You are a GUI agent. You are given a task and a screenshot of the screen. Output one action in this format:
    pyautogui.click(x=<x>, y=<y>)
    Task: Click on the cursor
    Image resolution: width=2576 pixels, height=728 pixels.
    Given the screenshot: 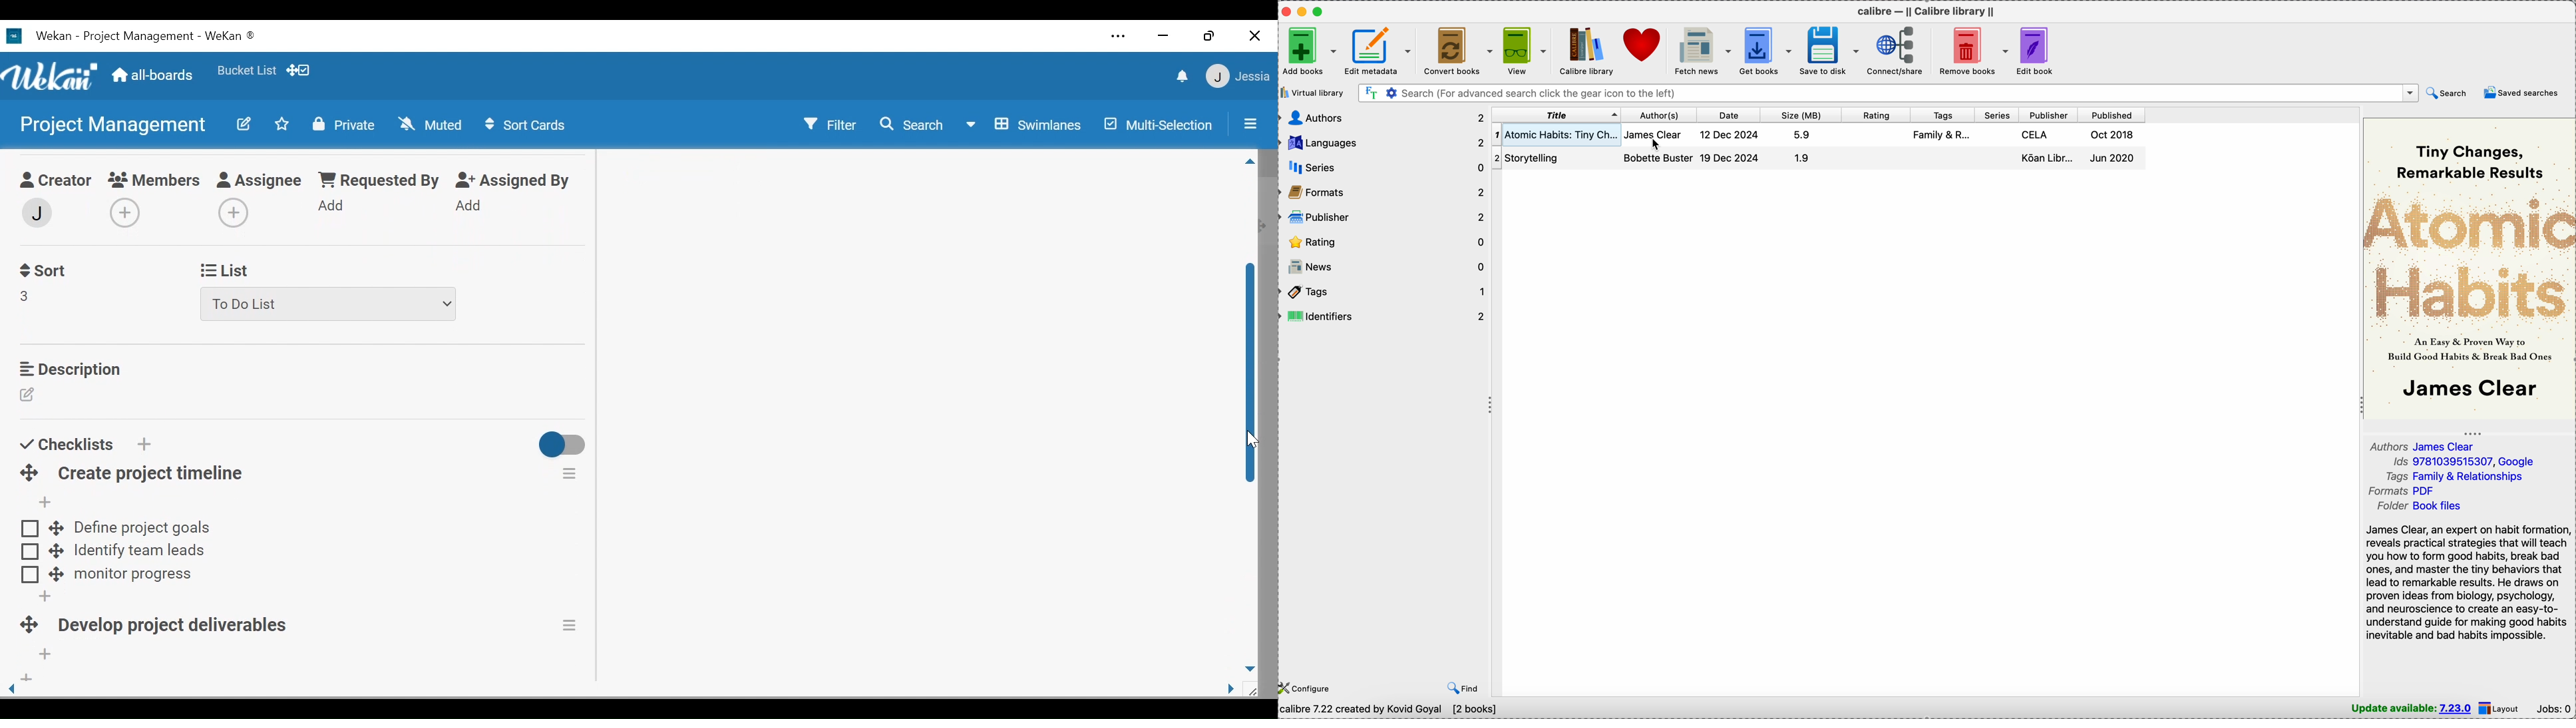 What is the action you would take?
    pyautogui.click(x=1660, y=146)
    